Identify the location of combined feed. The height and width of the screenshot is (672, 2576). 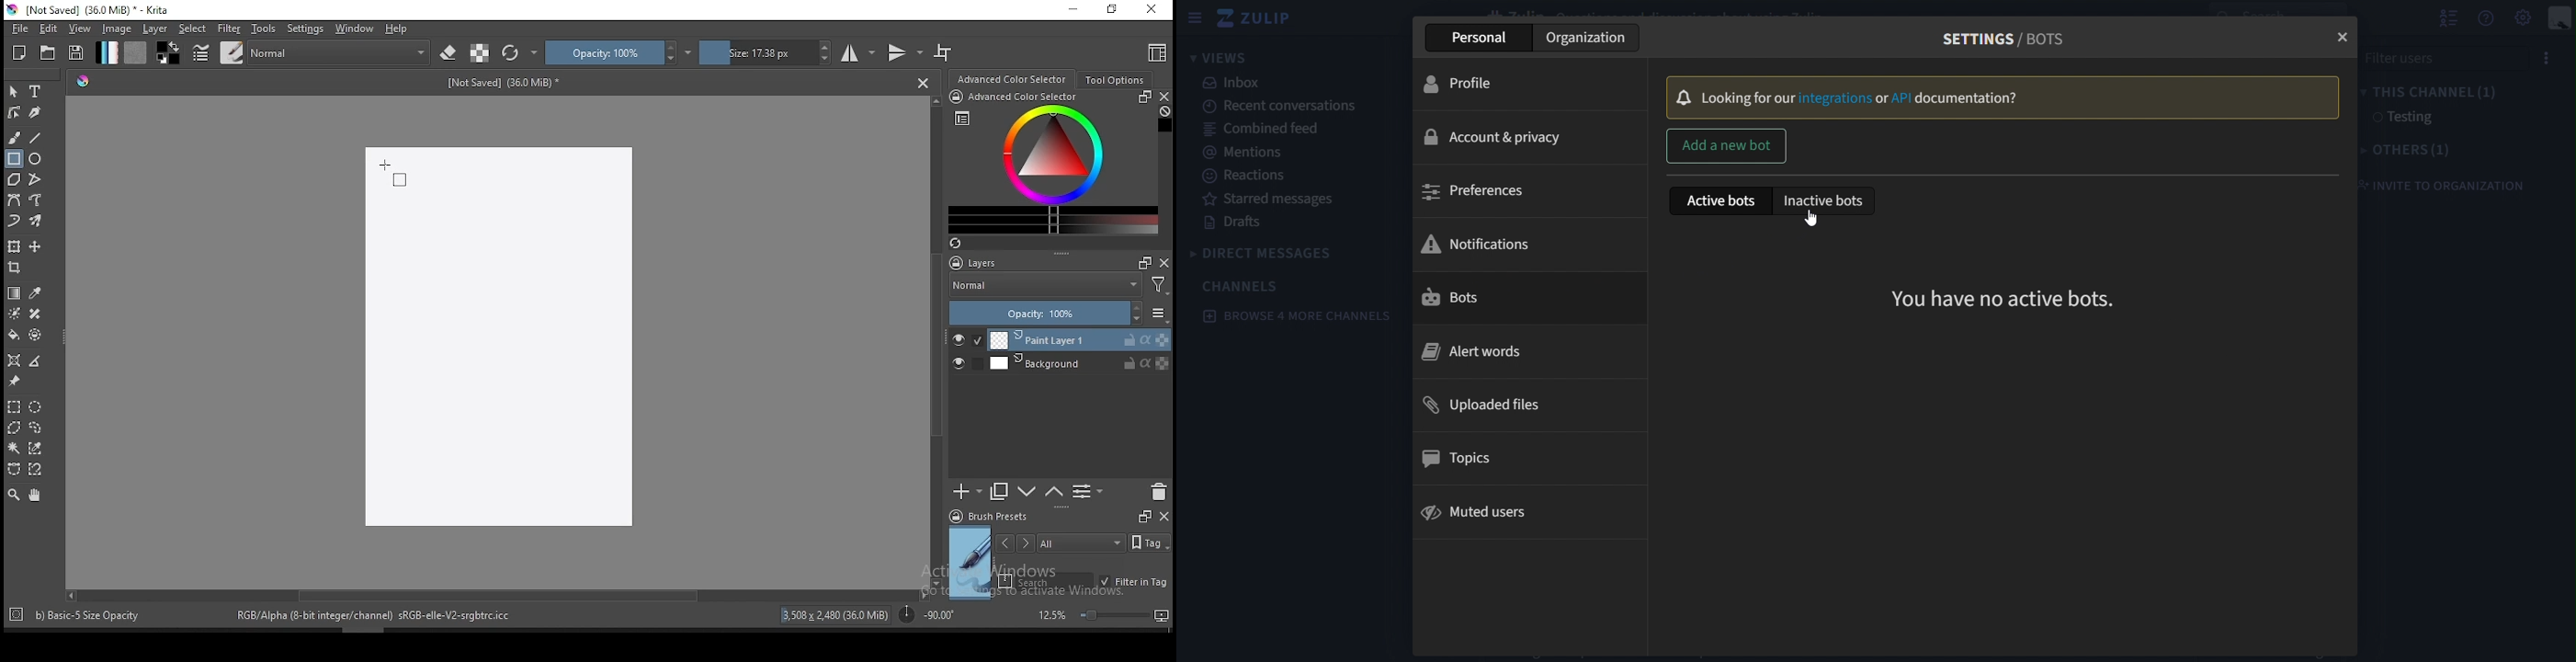
(1261, 127).